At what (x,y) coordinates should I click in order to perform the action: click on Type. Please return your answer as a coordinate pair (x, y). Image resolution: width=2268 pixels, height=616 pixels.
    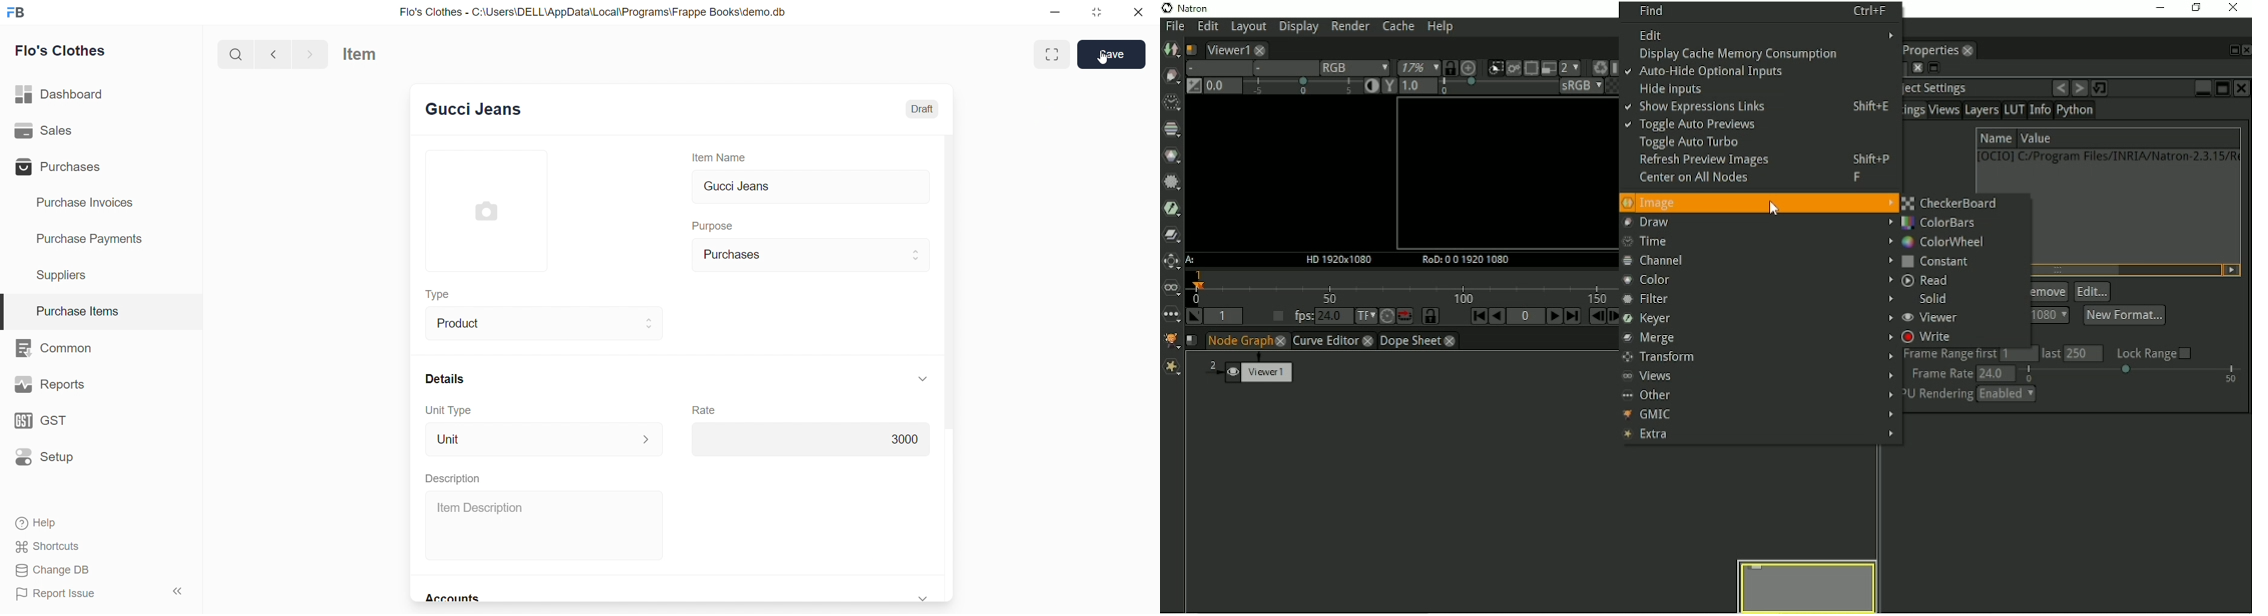
    Looking at the image, I should click on (443, 296).